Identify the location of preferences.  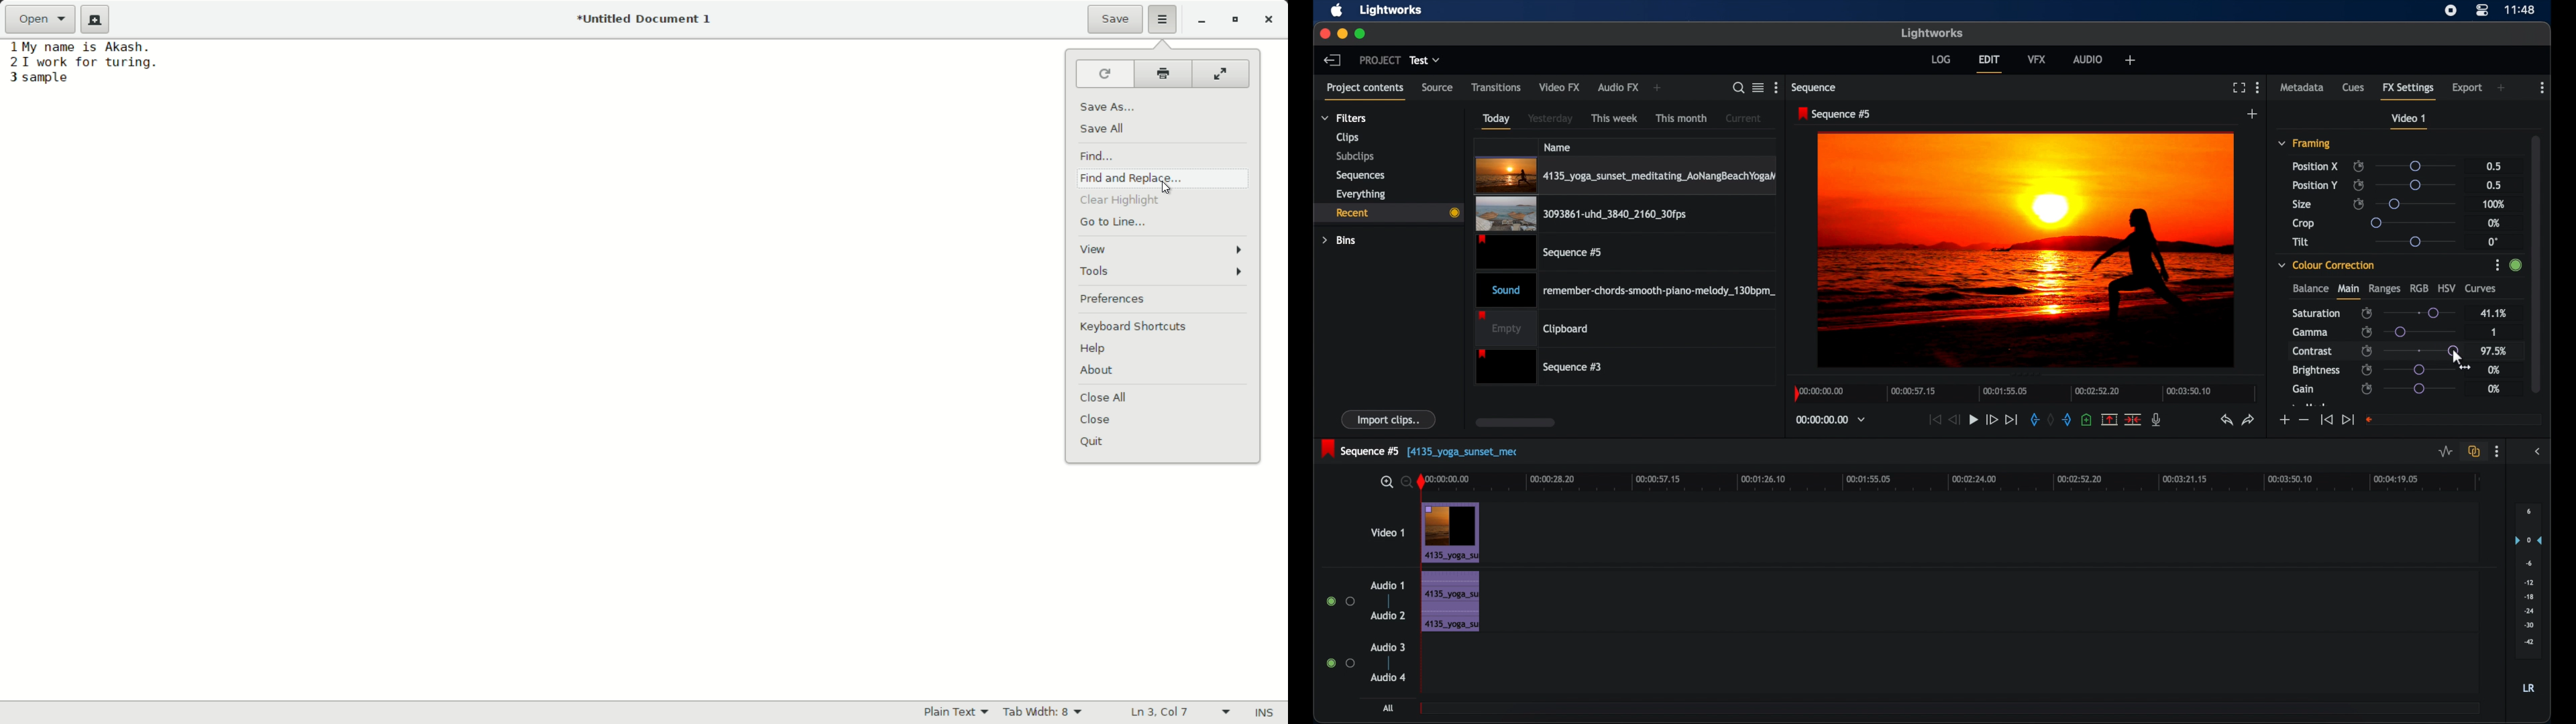
(1166, 298).